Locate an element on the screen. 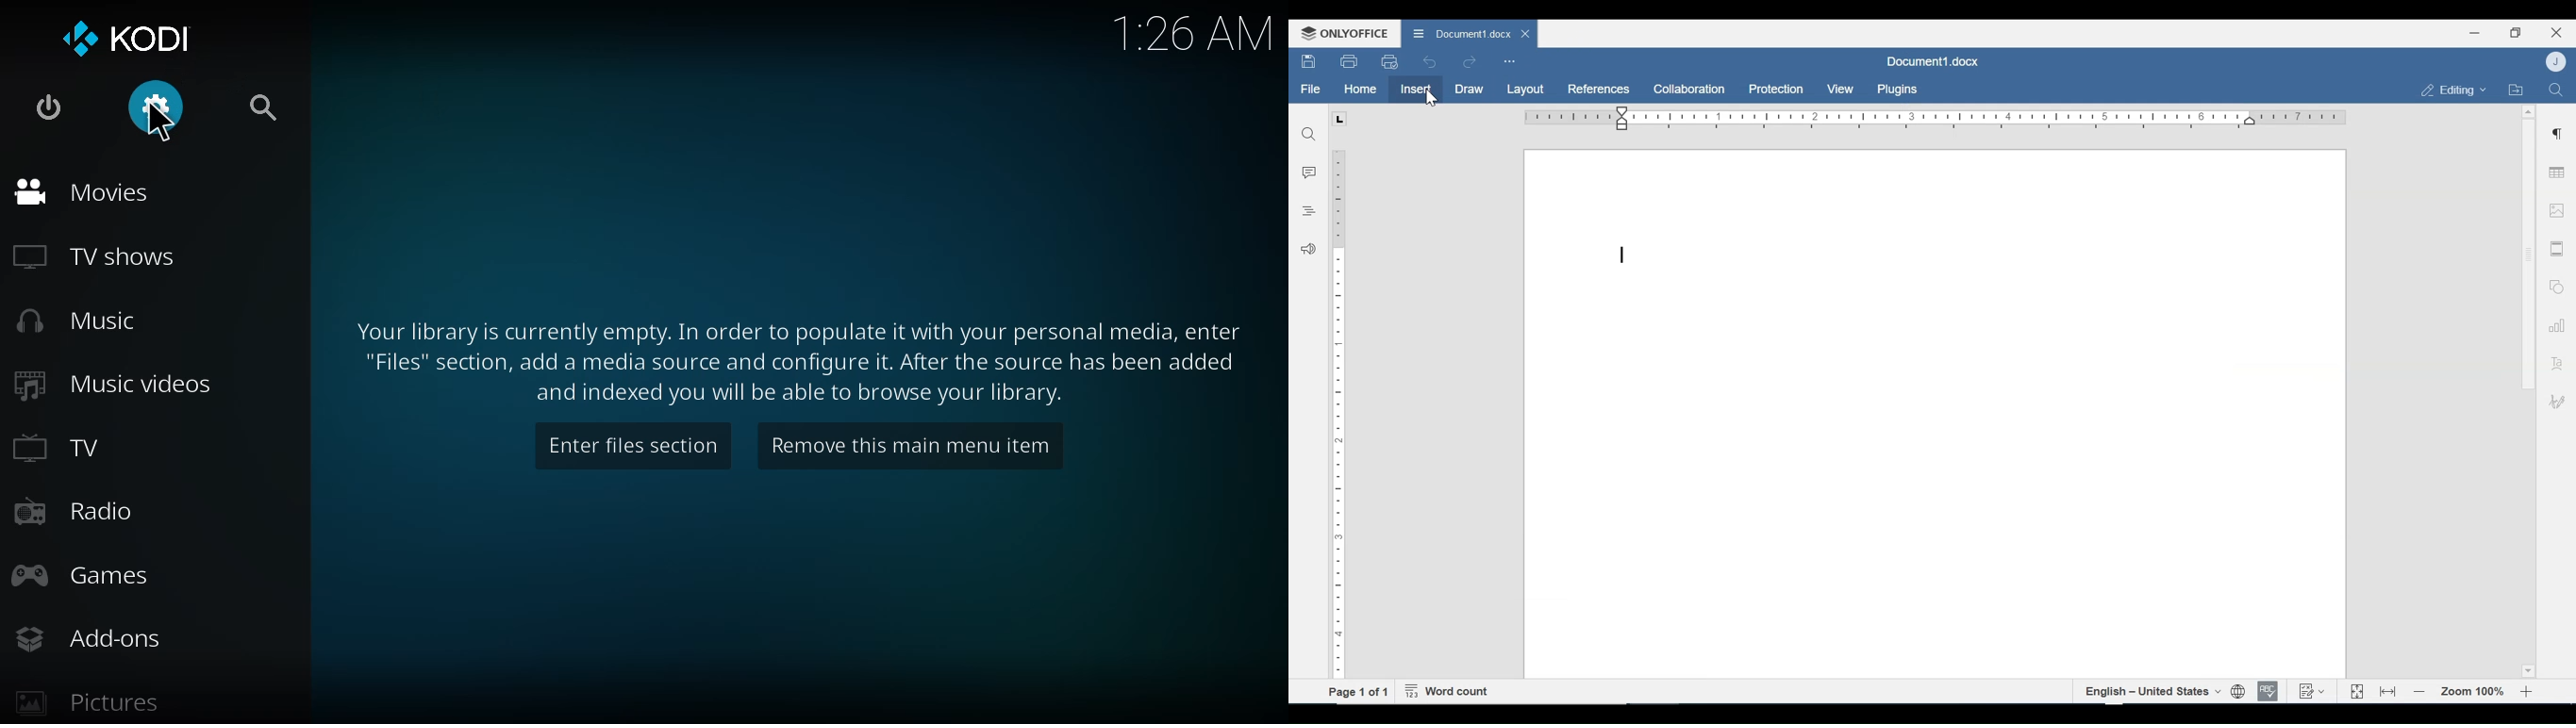  minimize is located at coordinates (2475, 32).